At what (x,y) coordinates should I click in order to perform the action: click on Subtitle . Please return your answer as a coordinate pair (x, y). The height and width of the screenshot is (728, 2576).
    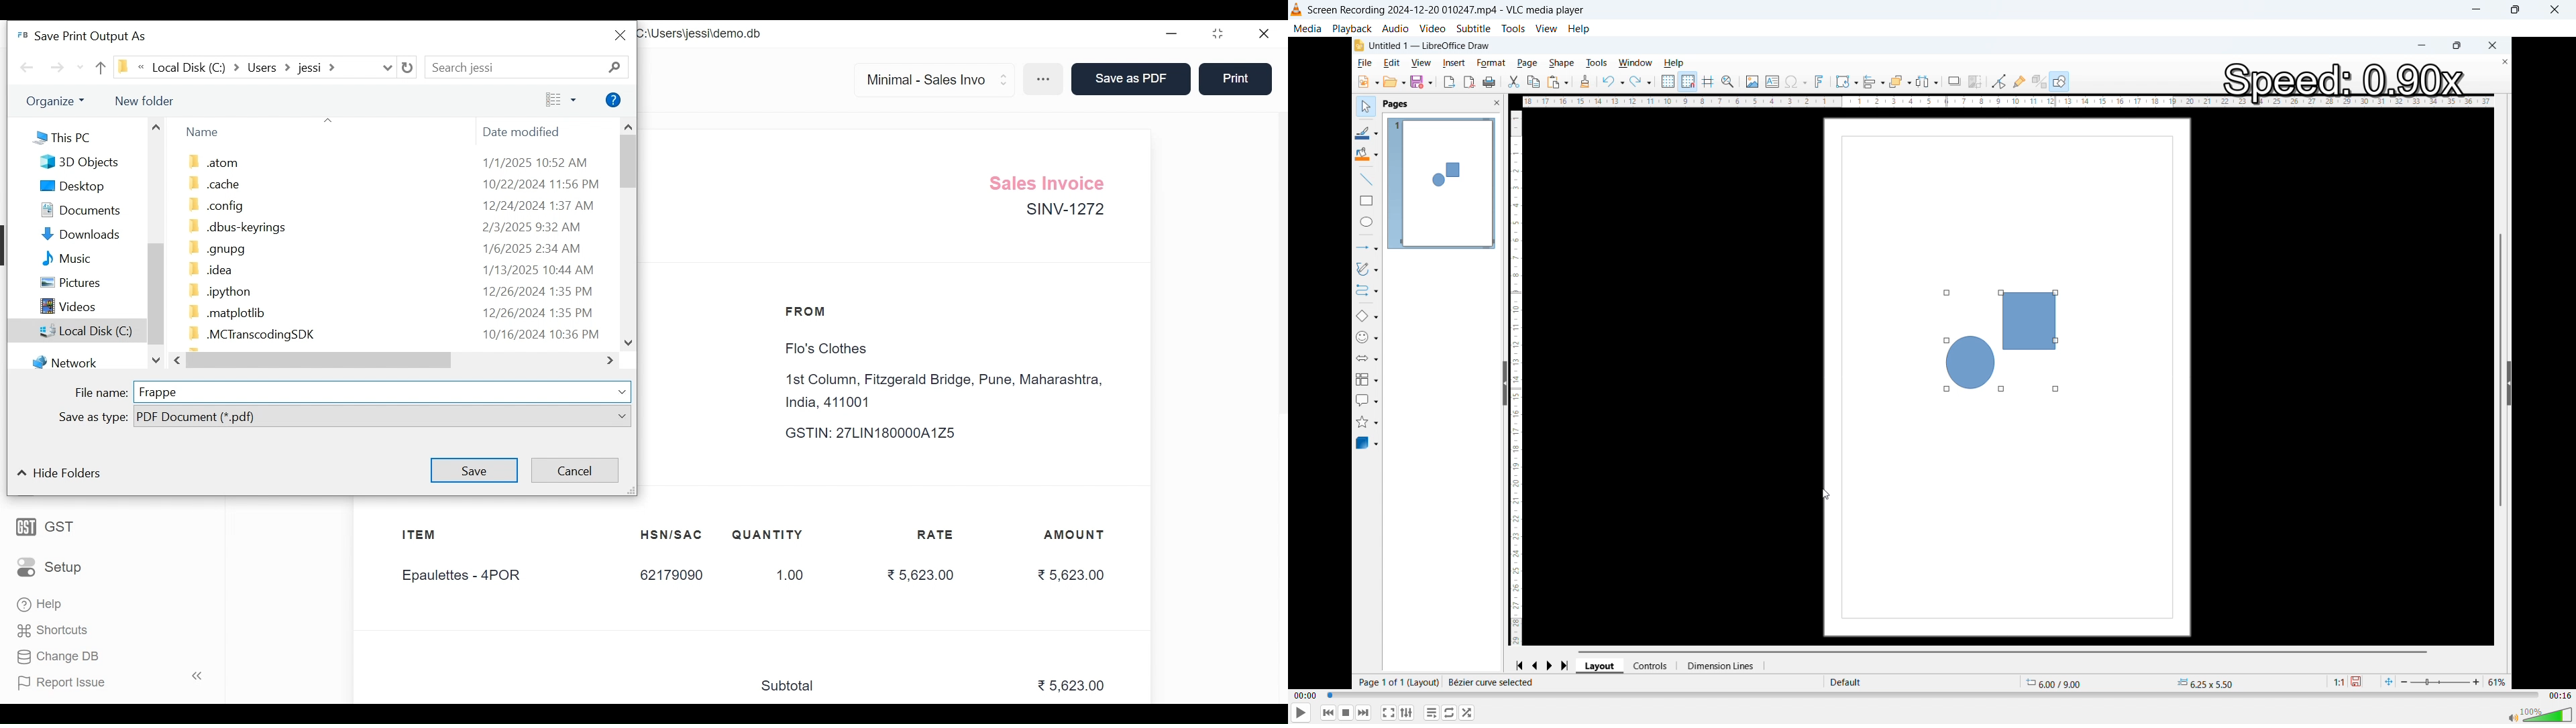
    Looking at the image, I should click on (1473, 28).